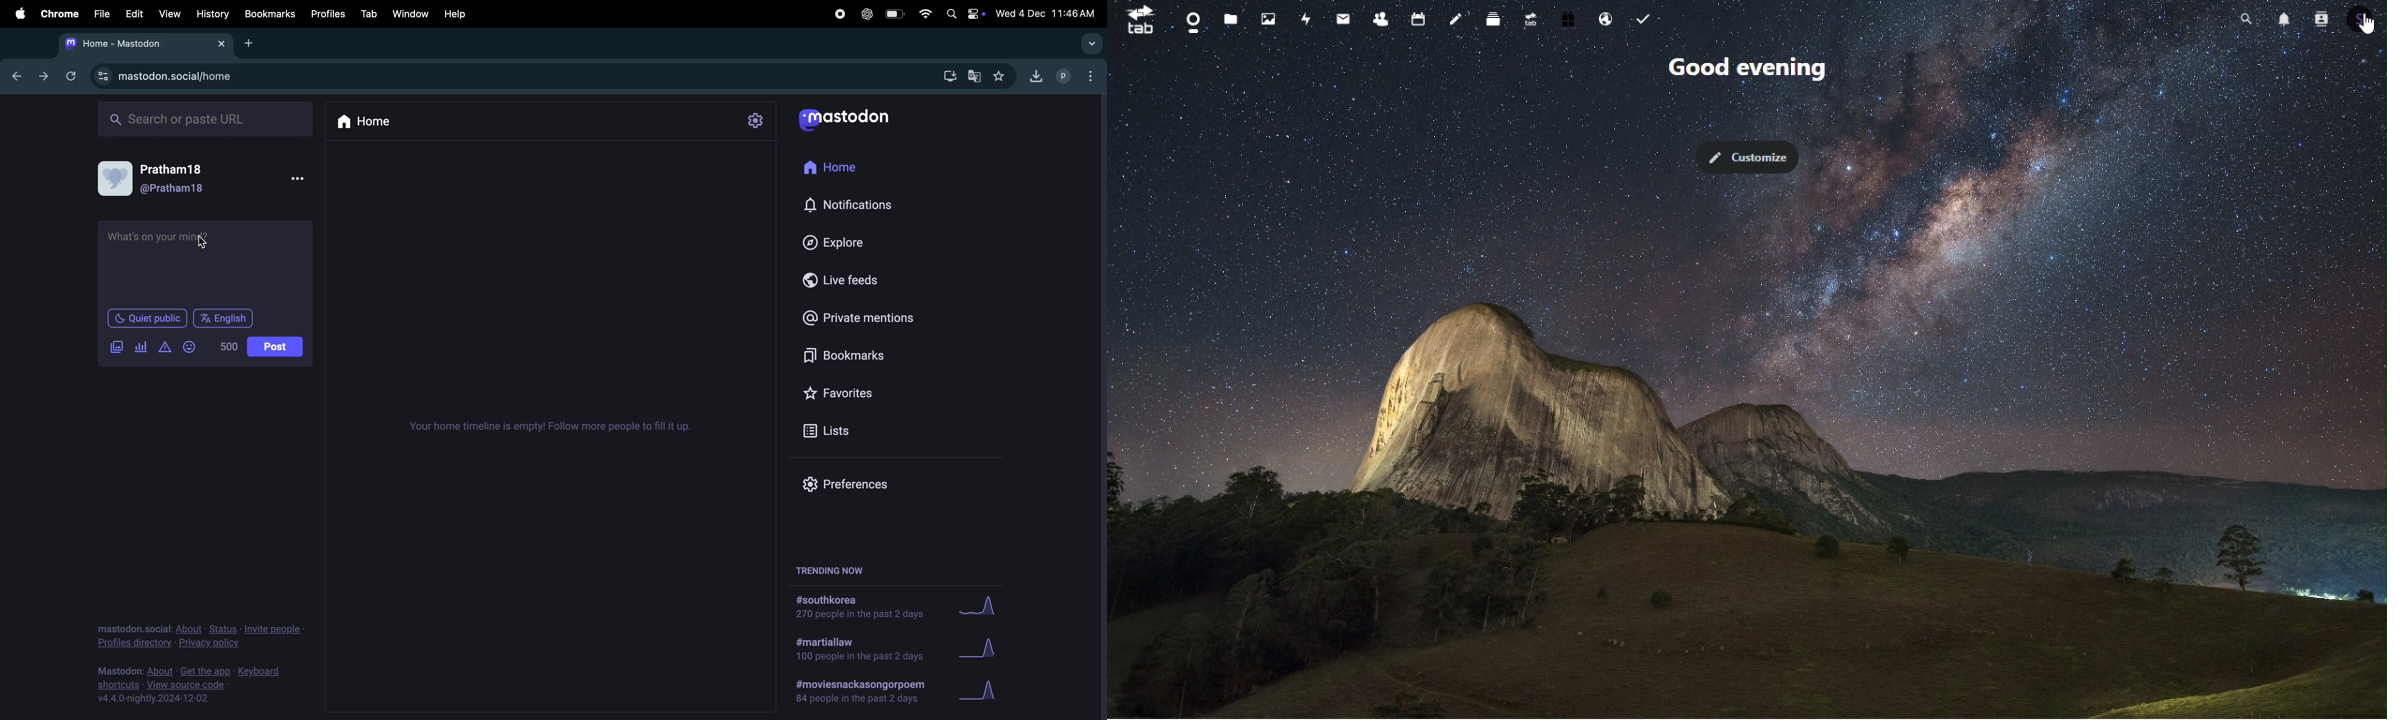 The image size is (2408, 728). I want to click on mastodon, so click(850, 118).